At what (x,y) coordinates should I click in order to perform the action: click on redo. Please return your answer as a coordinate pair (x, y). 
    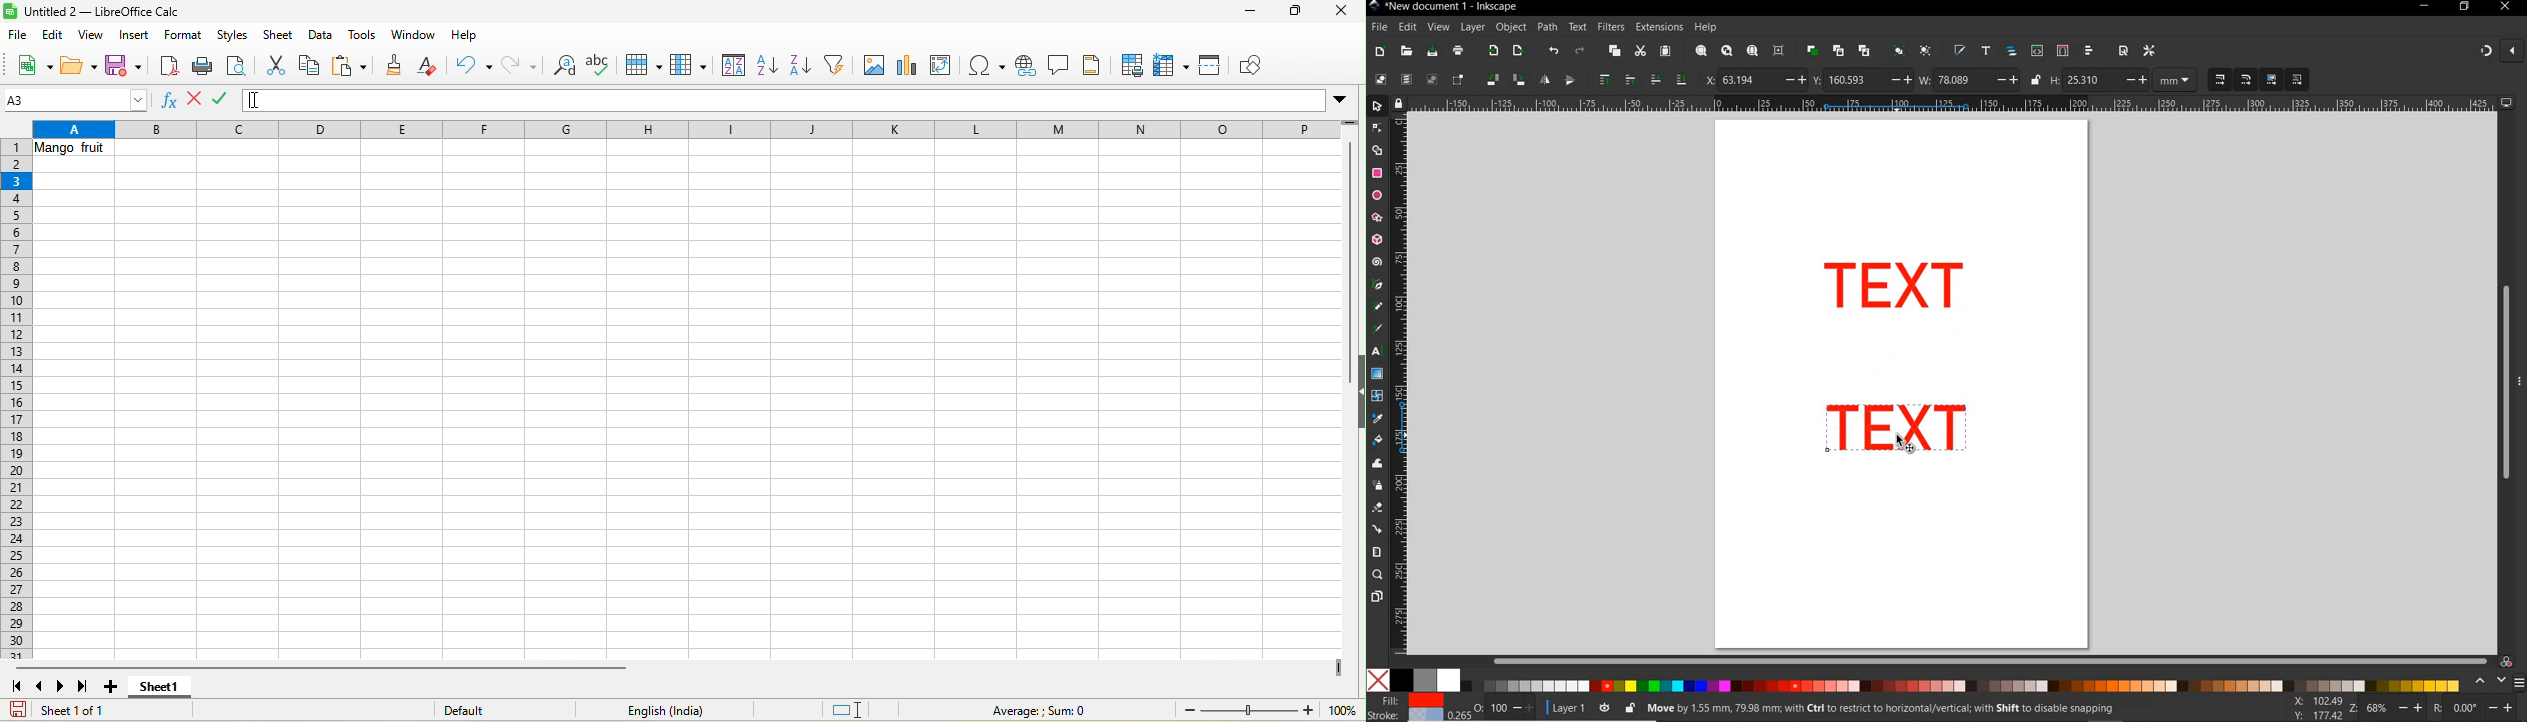
    Looking at the image, I should click on (520, 65).